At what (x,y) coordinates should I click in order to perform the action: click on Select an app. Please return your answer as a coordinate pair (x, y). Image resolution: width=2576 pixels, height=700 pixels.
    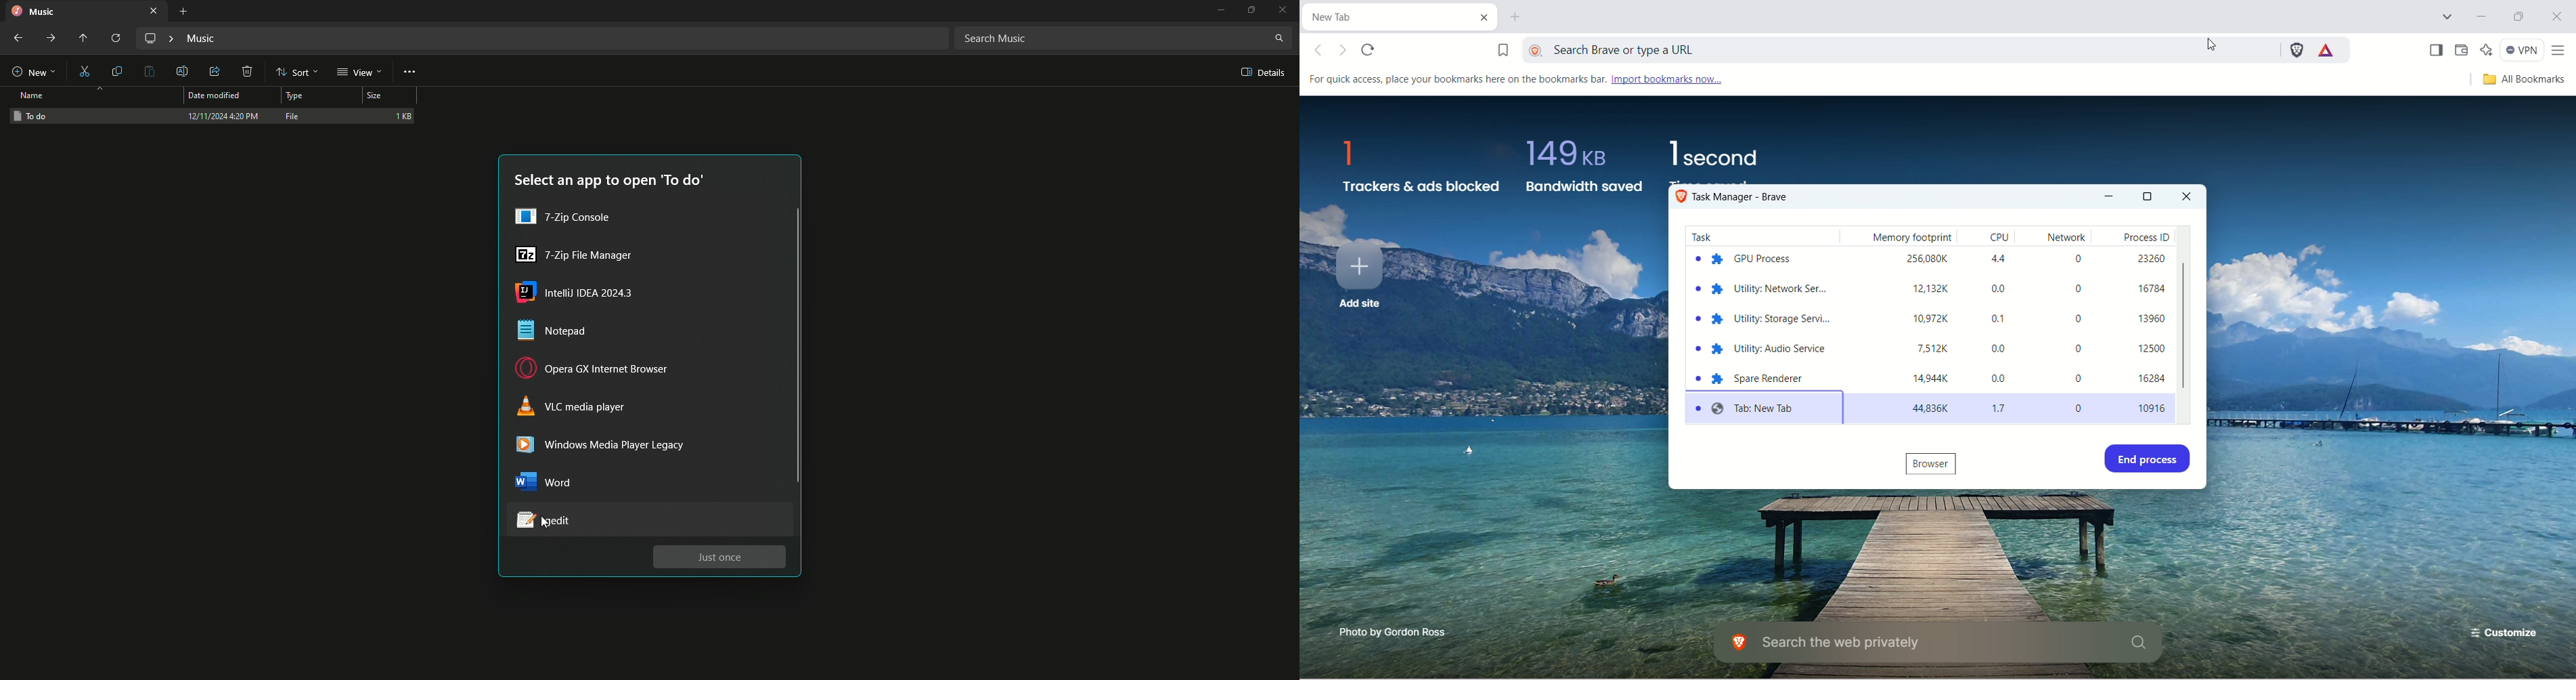
    Looking at the image, I should click on (609, 182).